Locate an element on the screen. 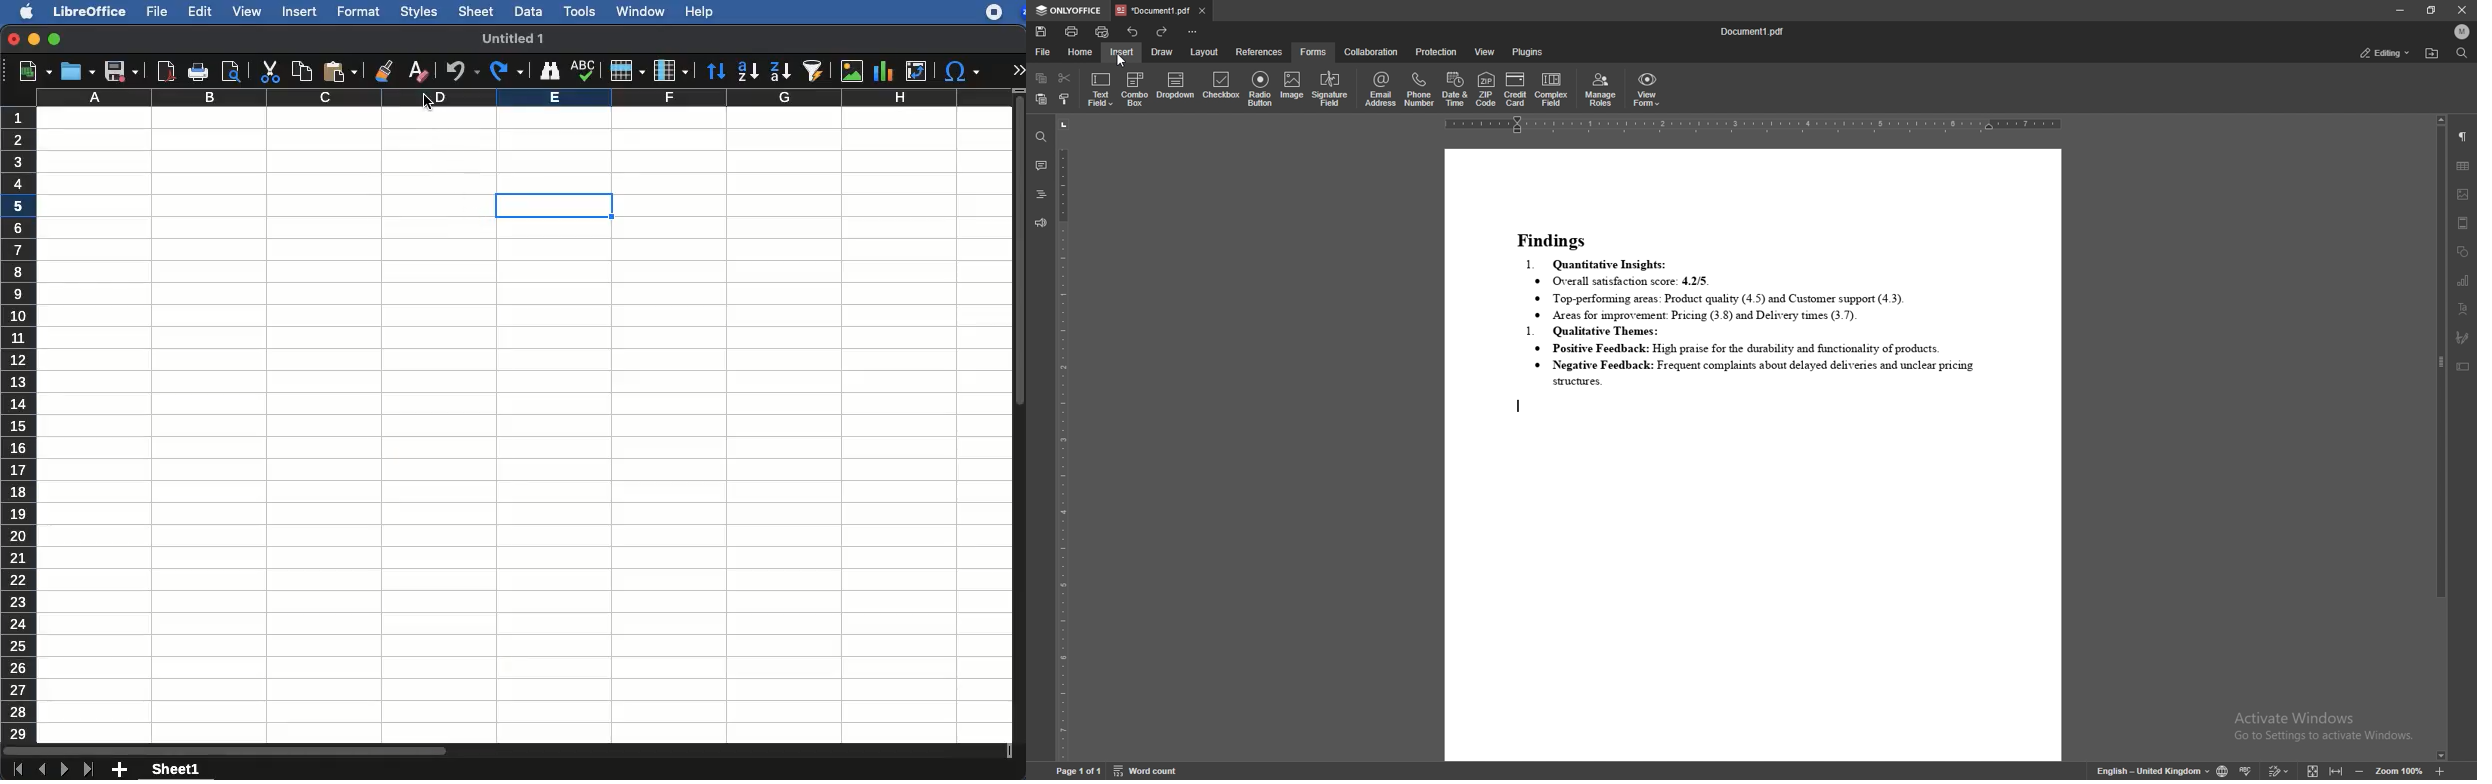  text box is located at coordinates (2463, 367).